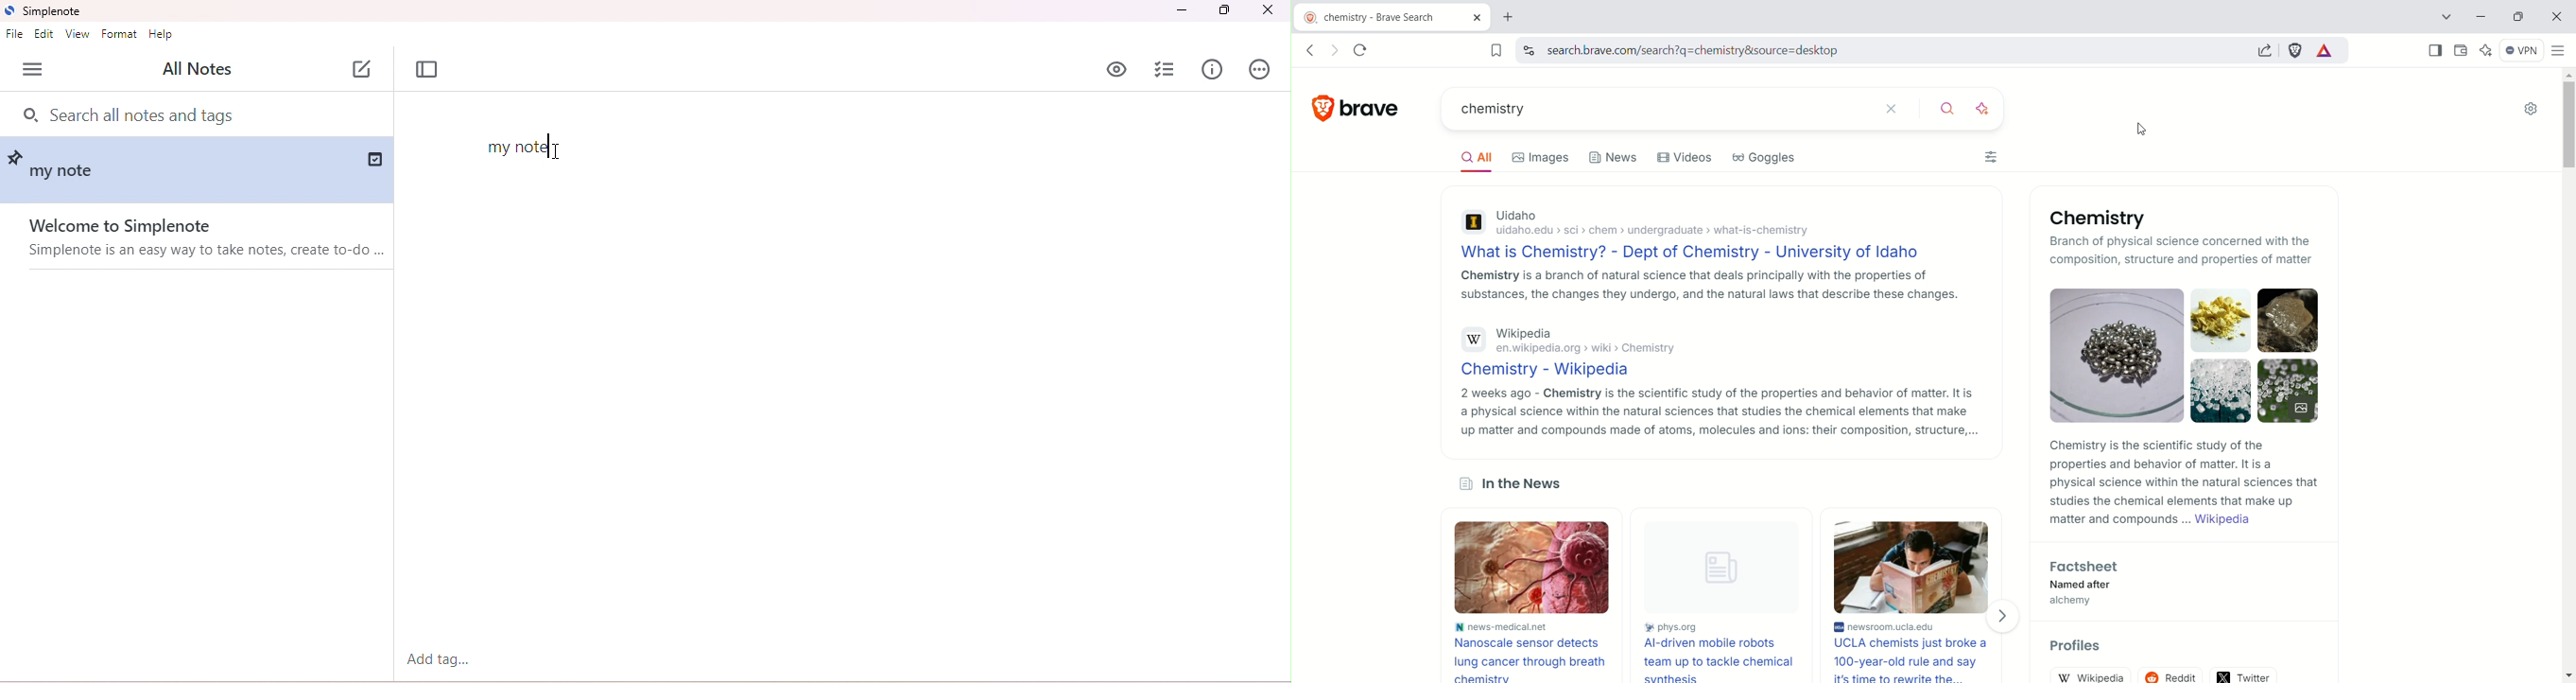 The image size is (2576, 700). Describe the element at coordinates (1225, 10) in the screenshot. I see `maximize` at that location.